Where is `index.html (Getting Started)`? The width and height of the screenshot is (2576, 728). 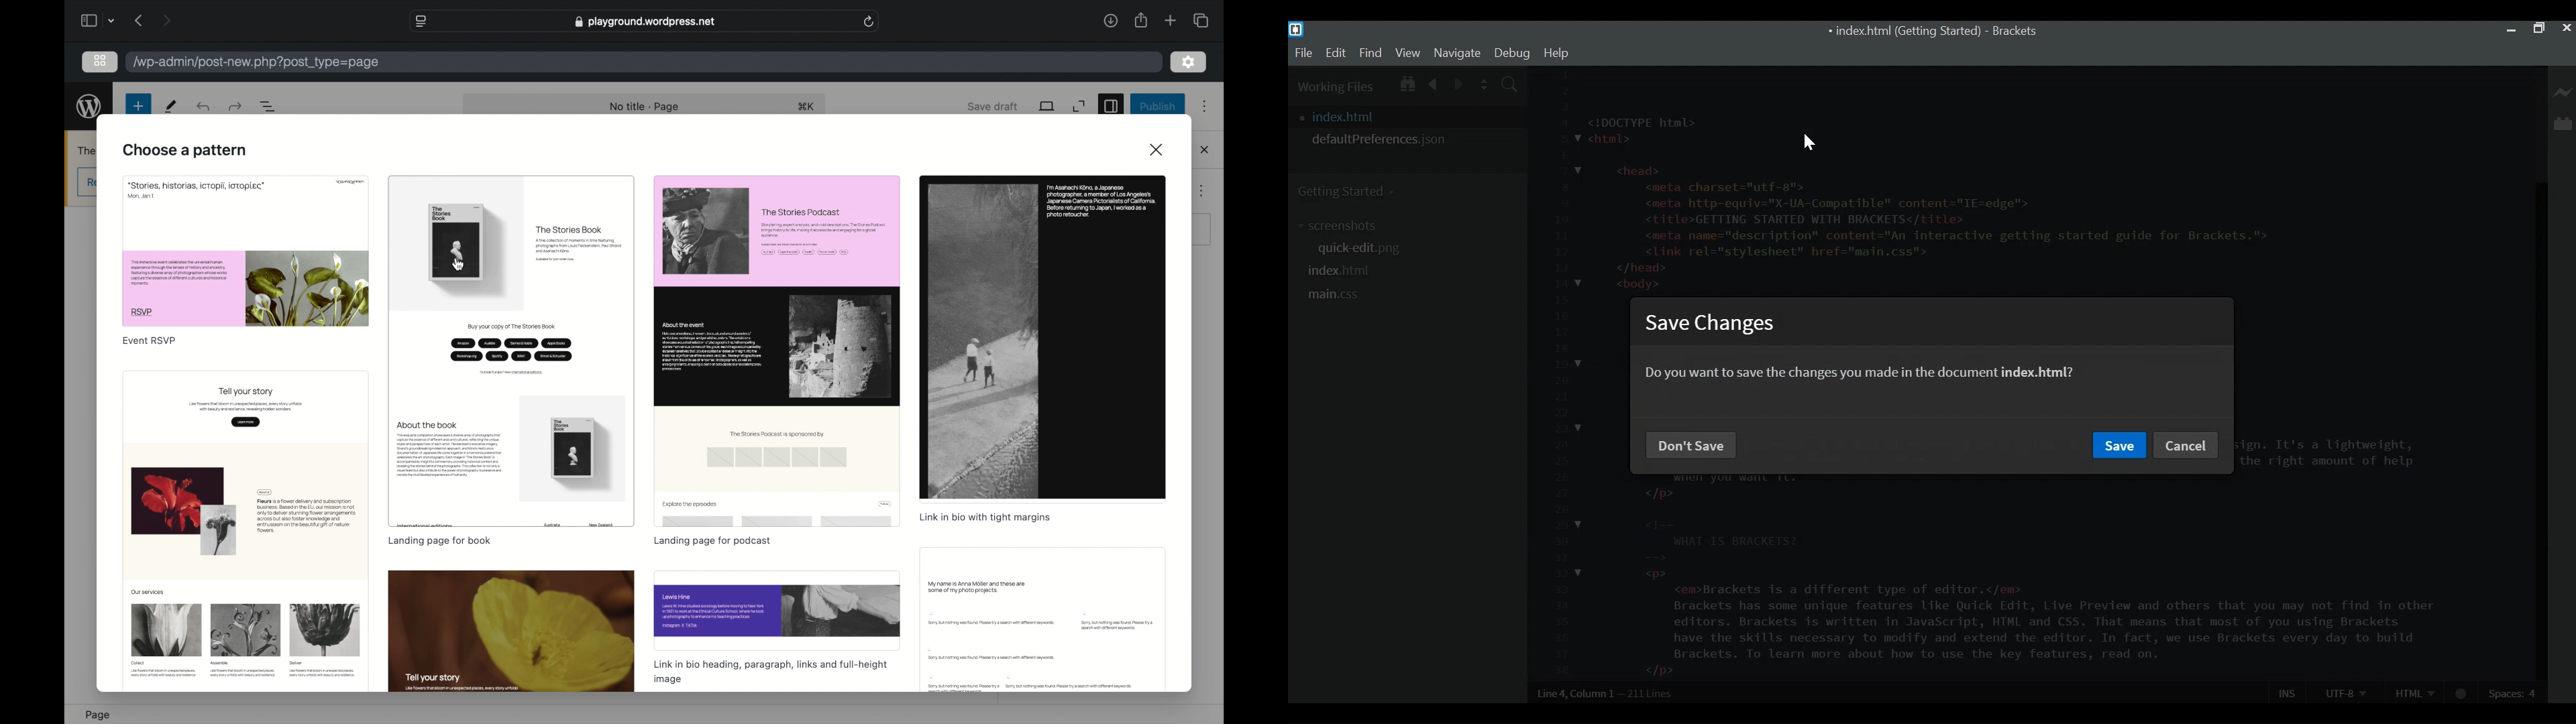
index.html (Getting Started) is located at coordinates (1902, 32).